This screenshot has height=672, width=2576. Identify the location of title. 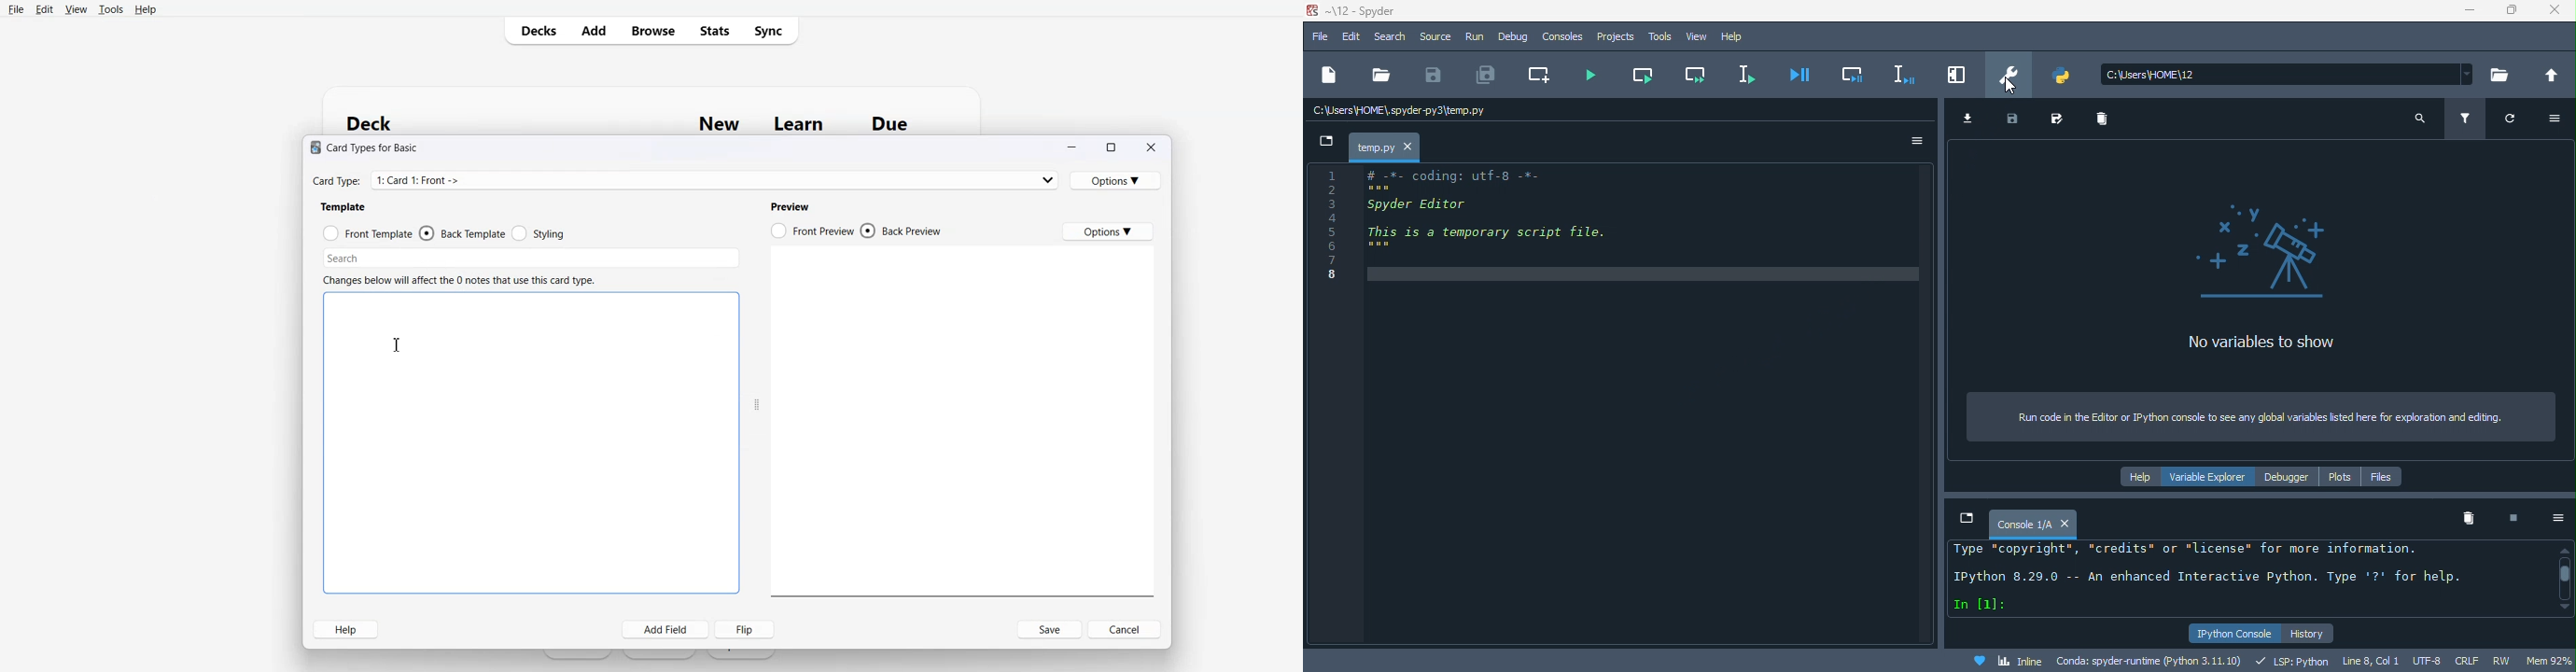
(1361, 12).